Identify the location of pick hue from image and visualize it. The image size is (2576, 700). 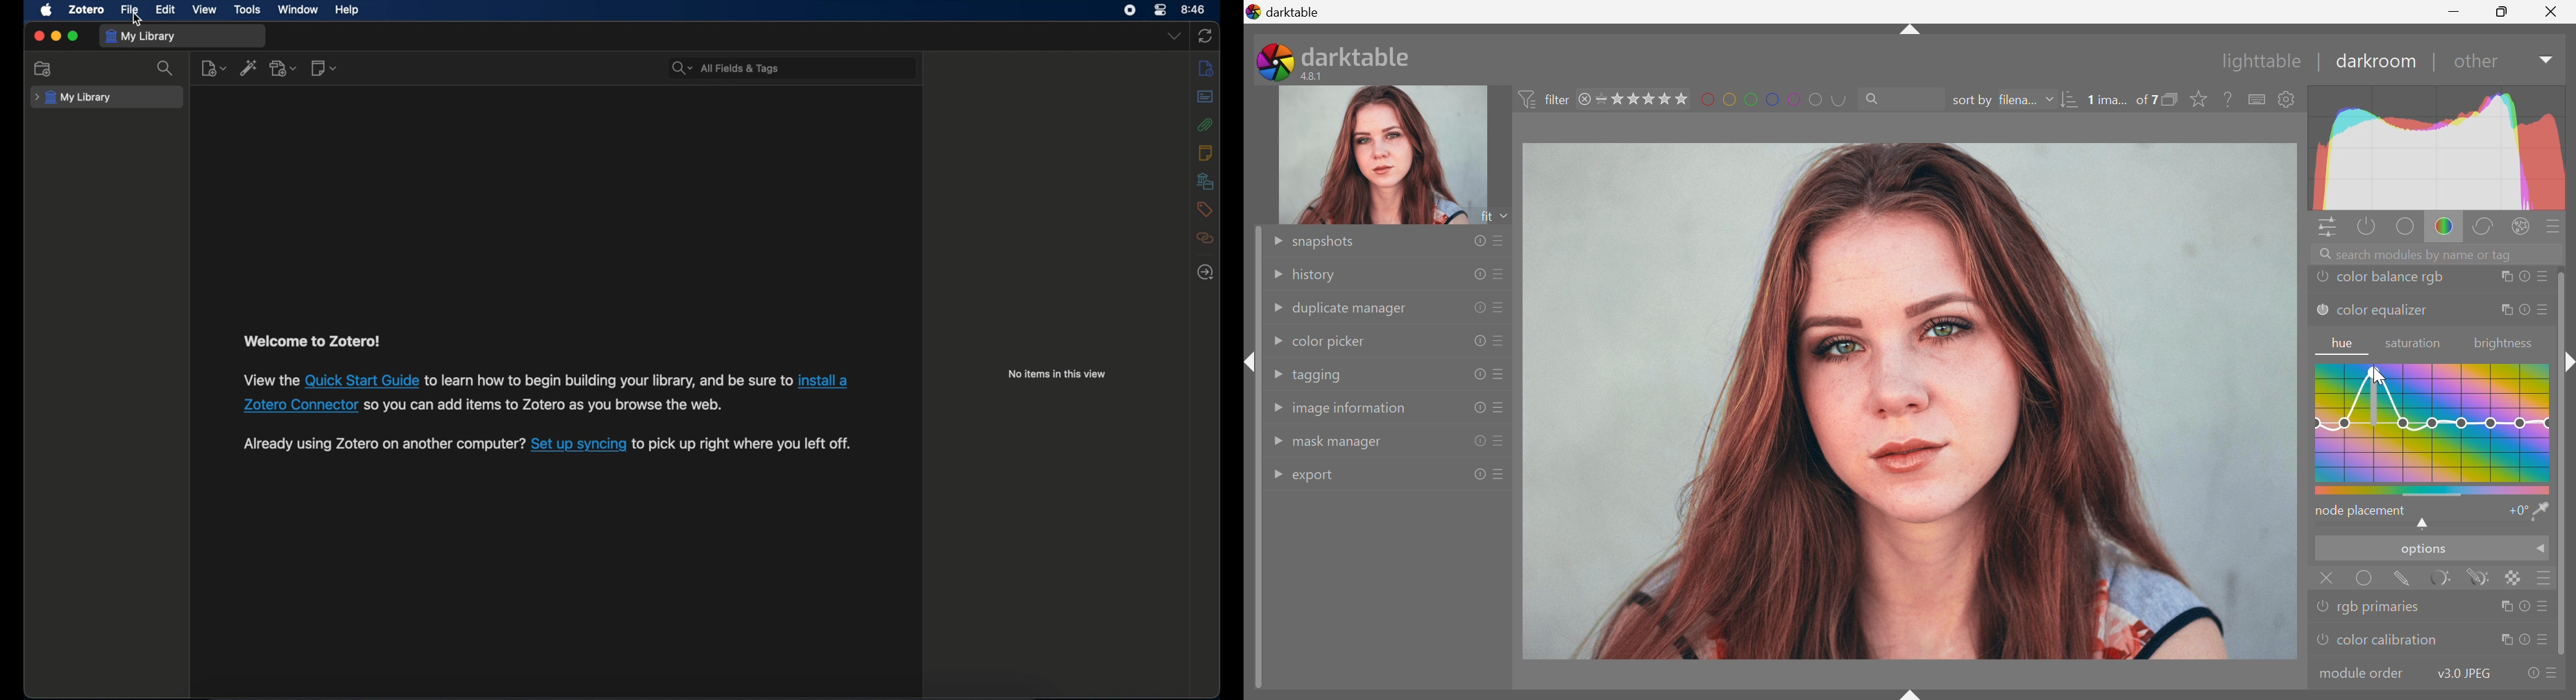
(2542, 511).